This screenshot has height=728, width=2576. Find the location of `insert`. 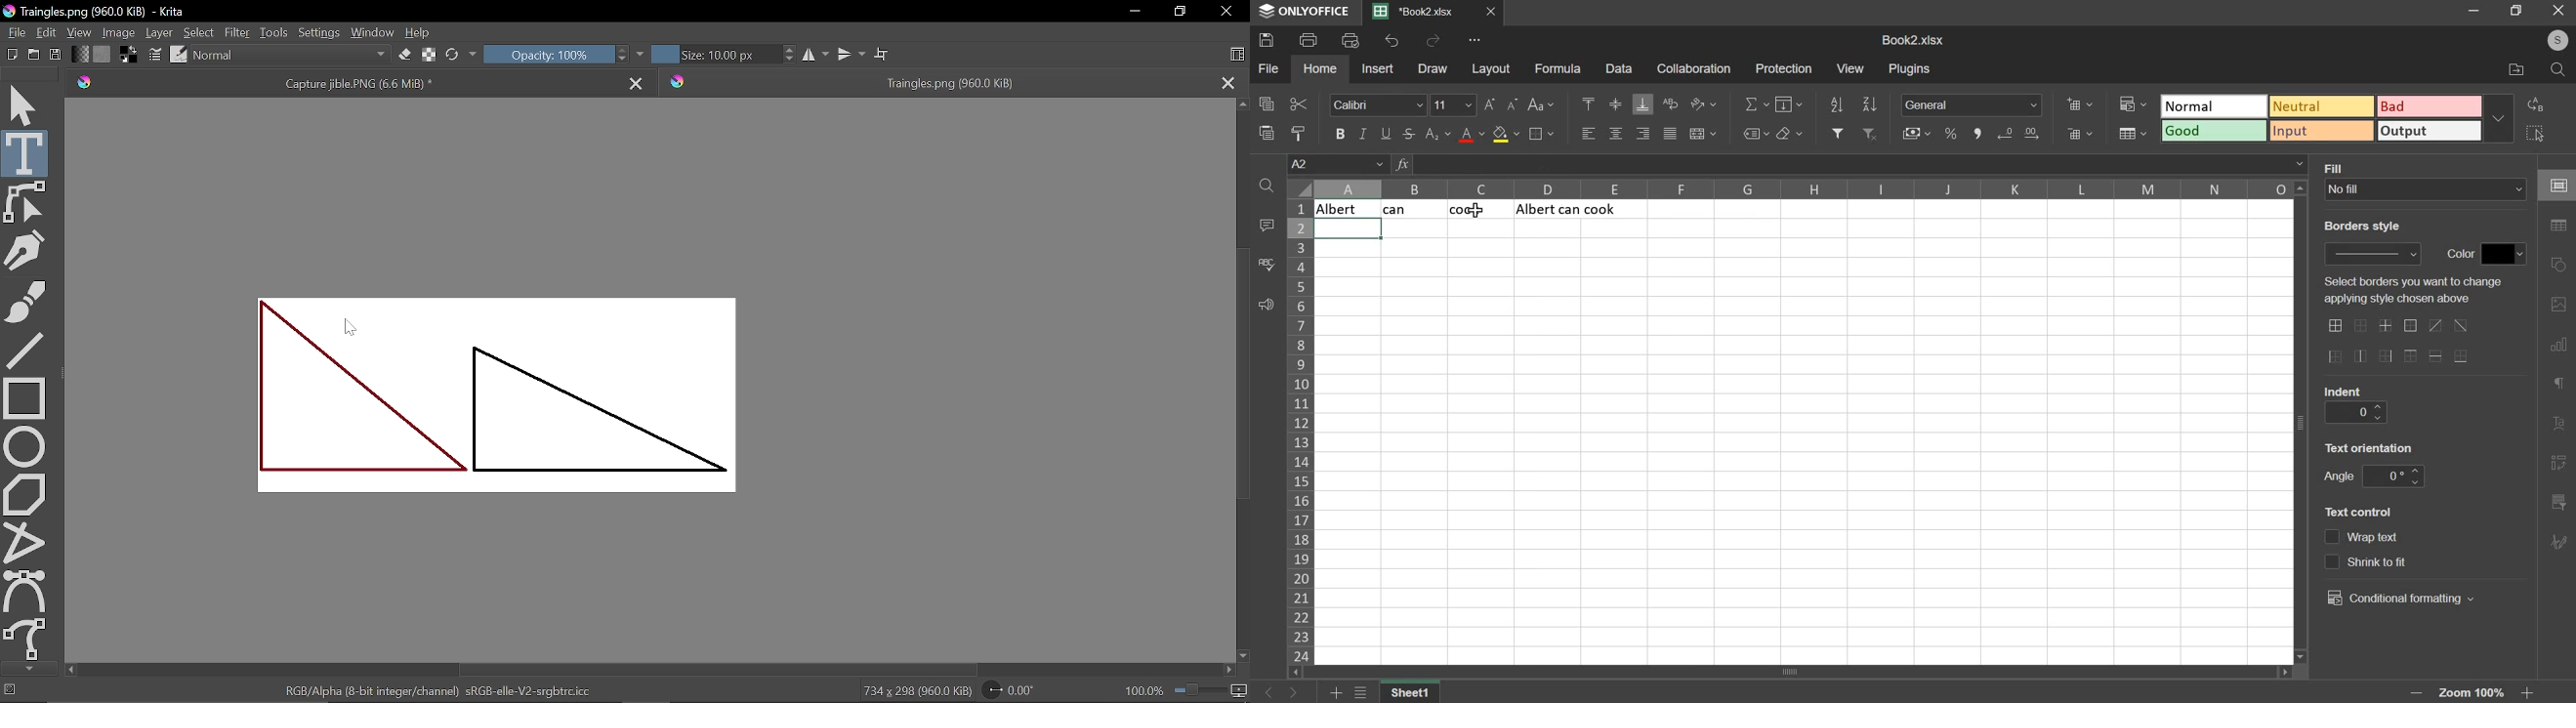

insert is located at coordinates (1377, 68).